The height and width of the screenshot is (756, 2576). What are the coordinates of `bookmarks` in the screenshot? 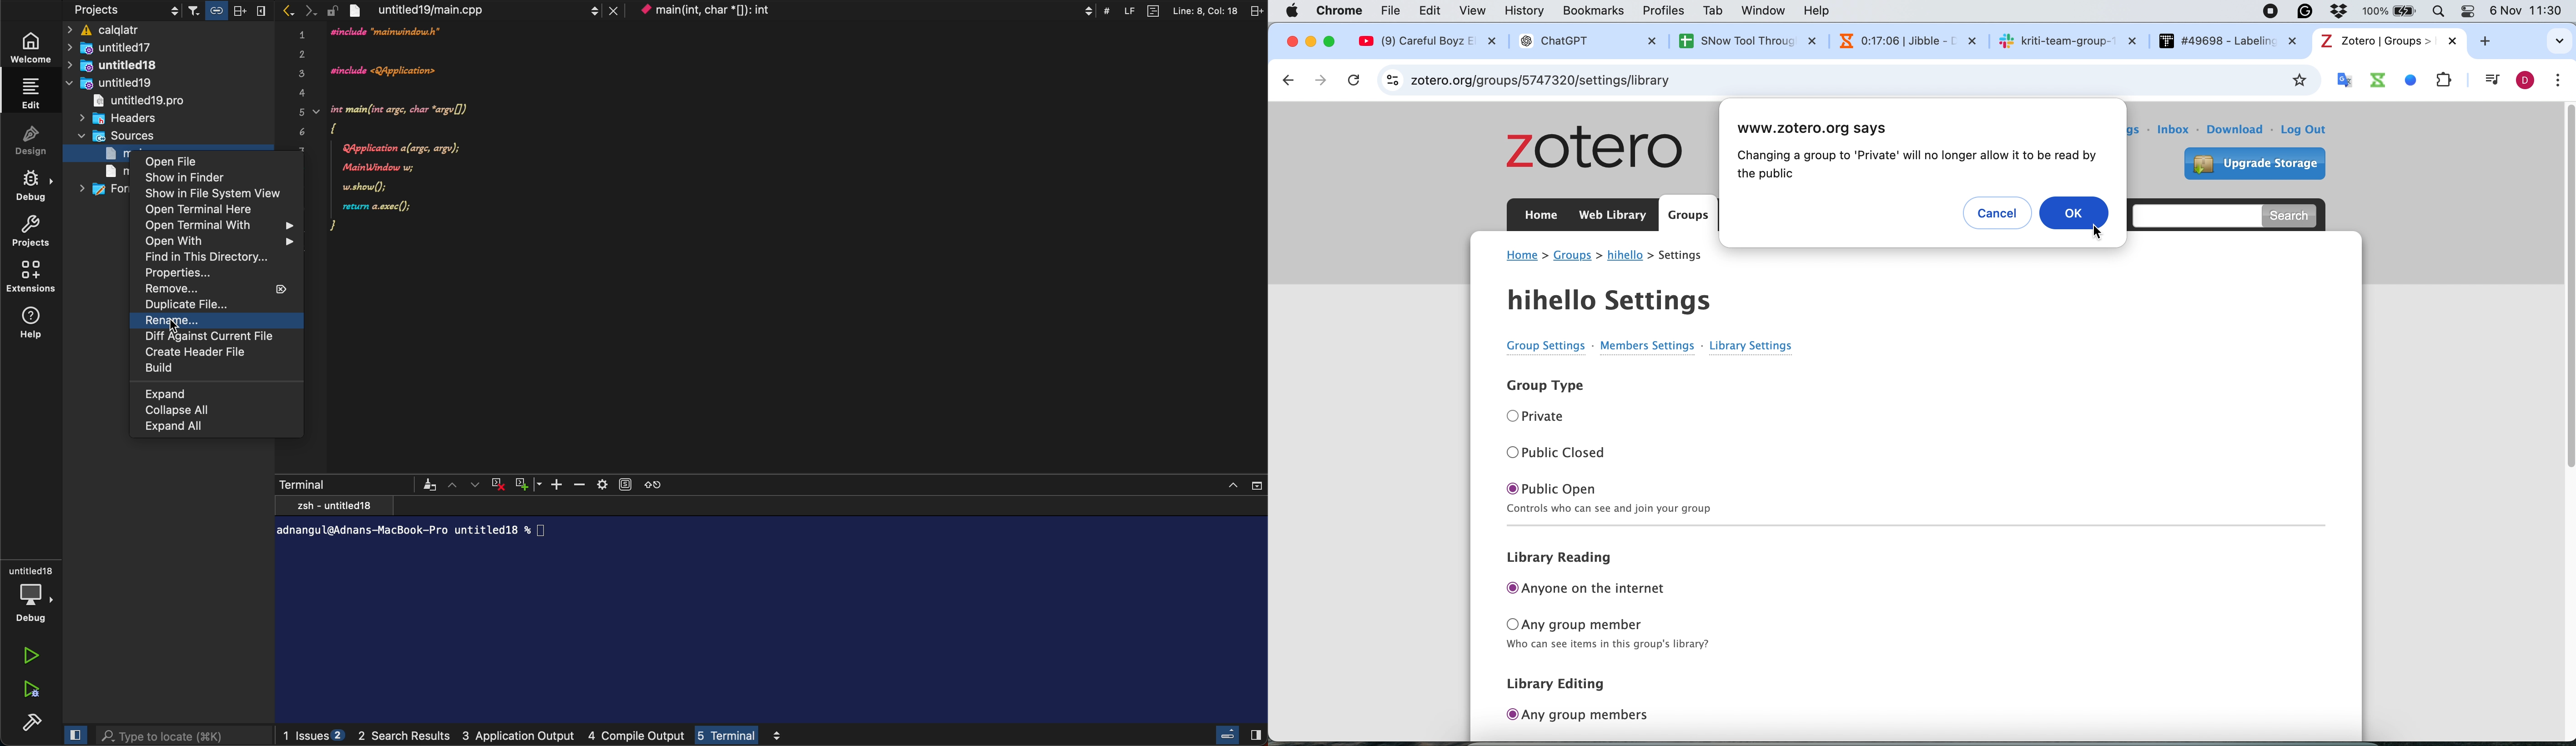 It's located at (1595, 13).